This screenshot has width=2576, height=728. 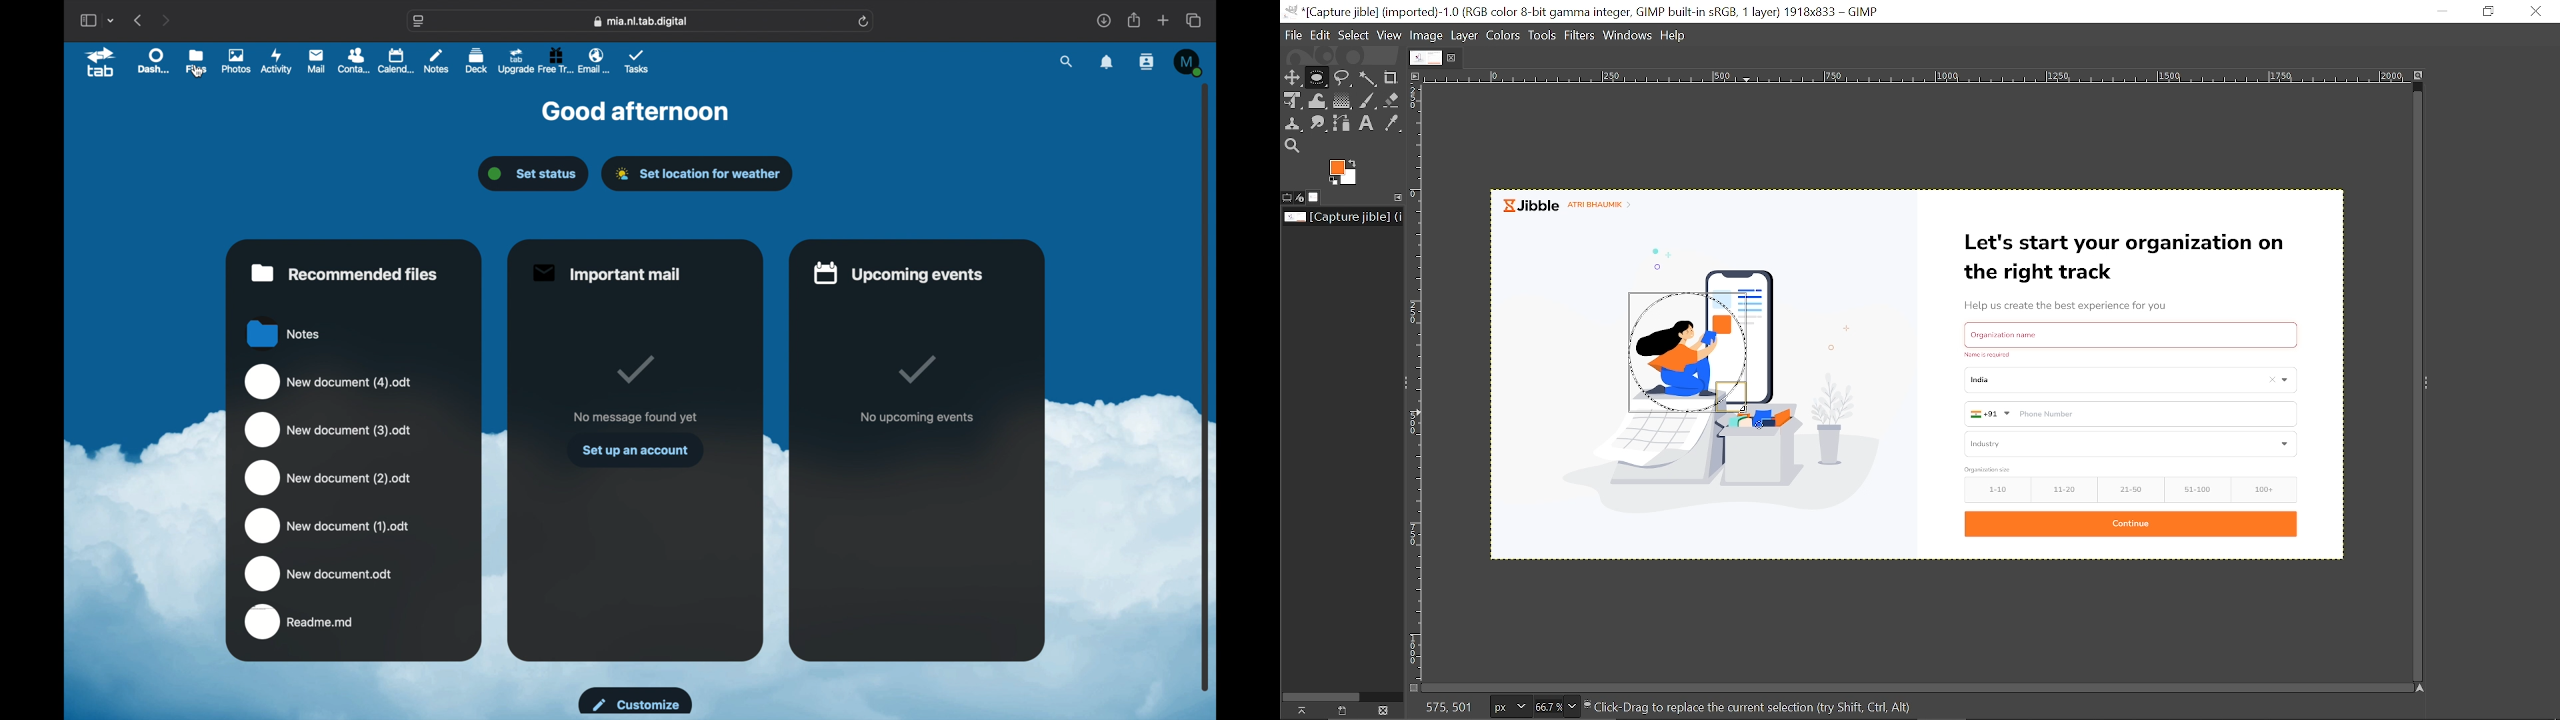 What do you see at coordinates (1291, 99) in the screenshot?
I see `Unified transform tool` at bounding box center [1291, 99].